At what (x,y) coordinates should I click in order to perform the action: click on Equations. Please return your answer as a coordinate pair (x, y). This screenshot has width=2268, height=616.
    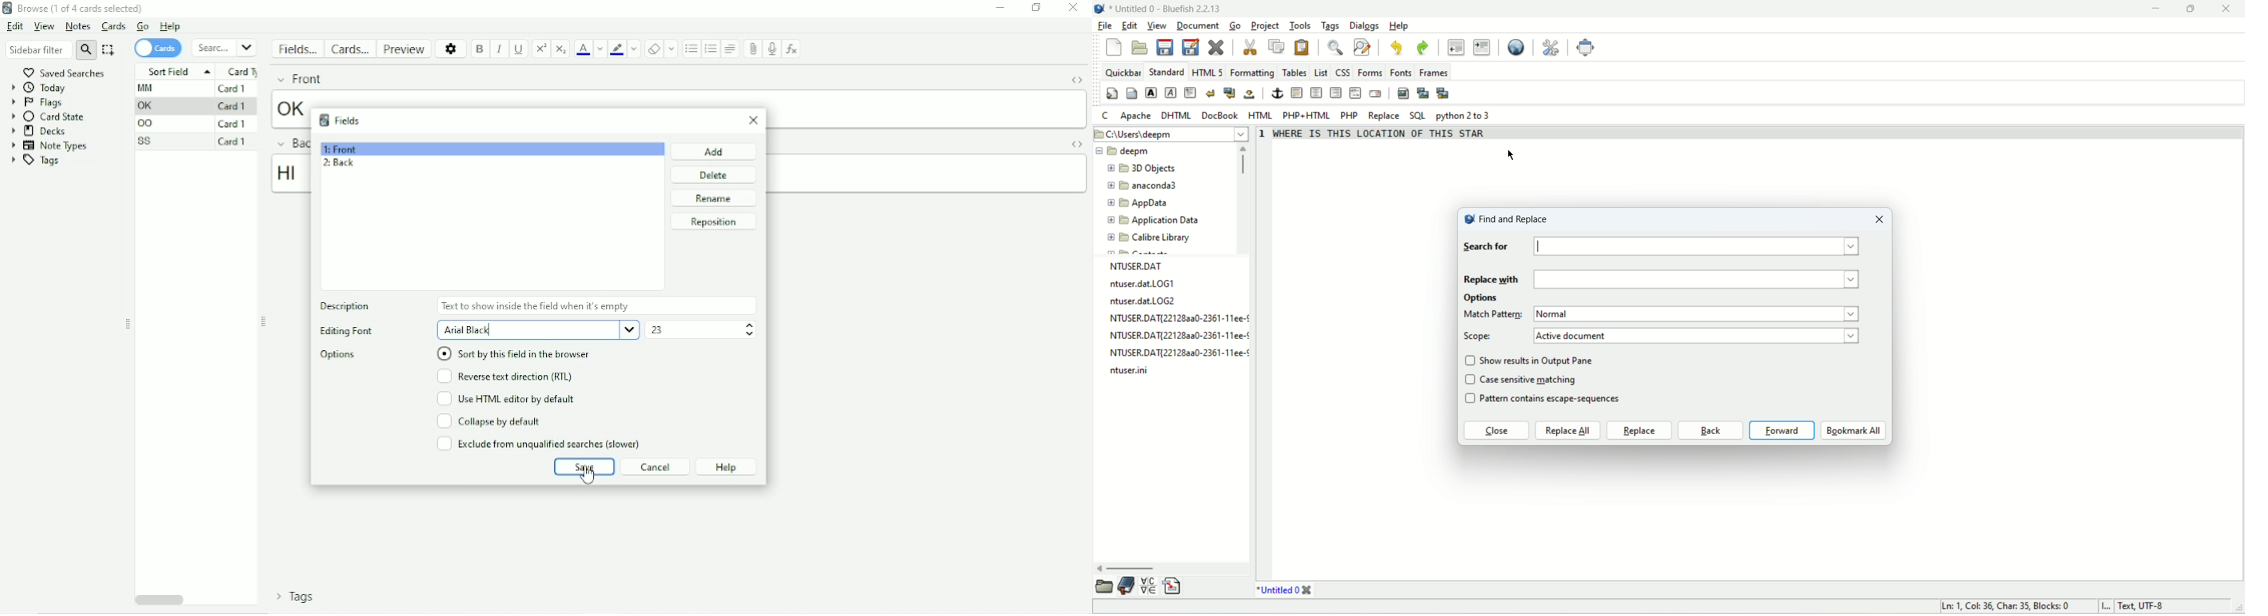
    Looking at the image, I should click on (793, 49).